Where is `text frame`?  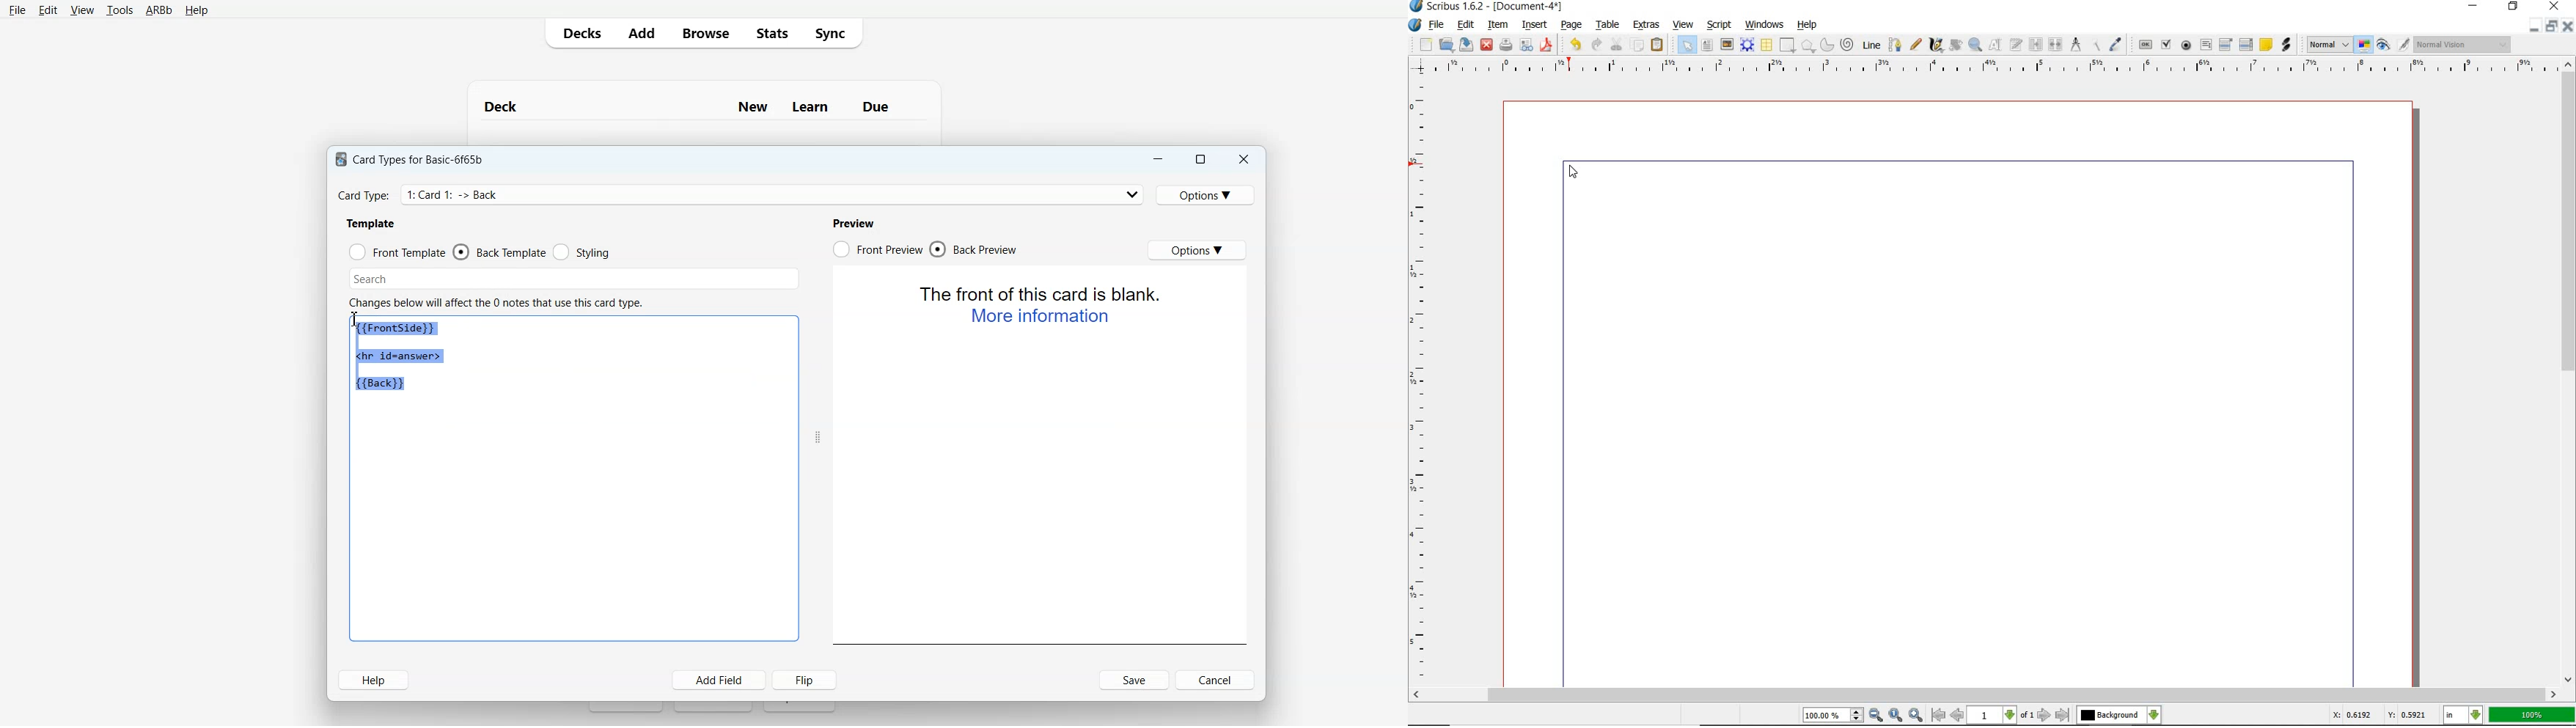
text frame is located at coordinates (1708, 47).